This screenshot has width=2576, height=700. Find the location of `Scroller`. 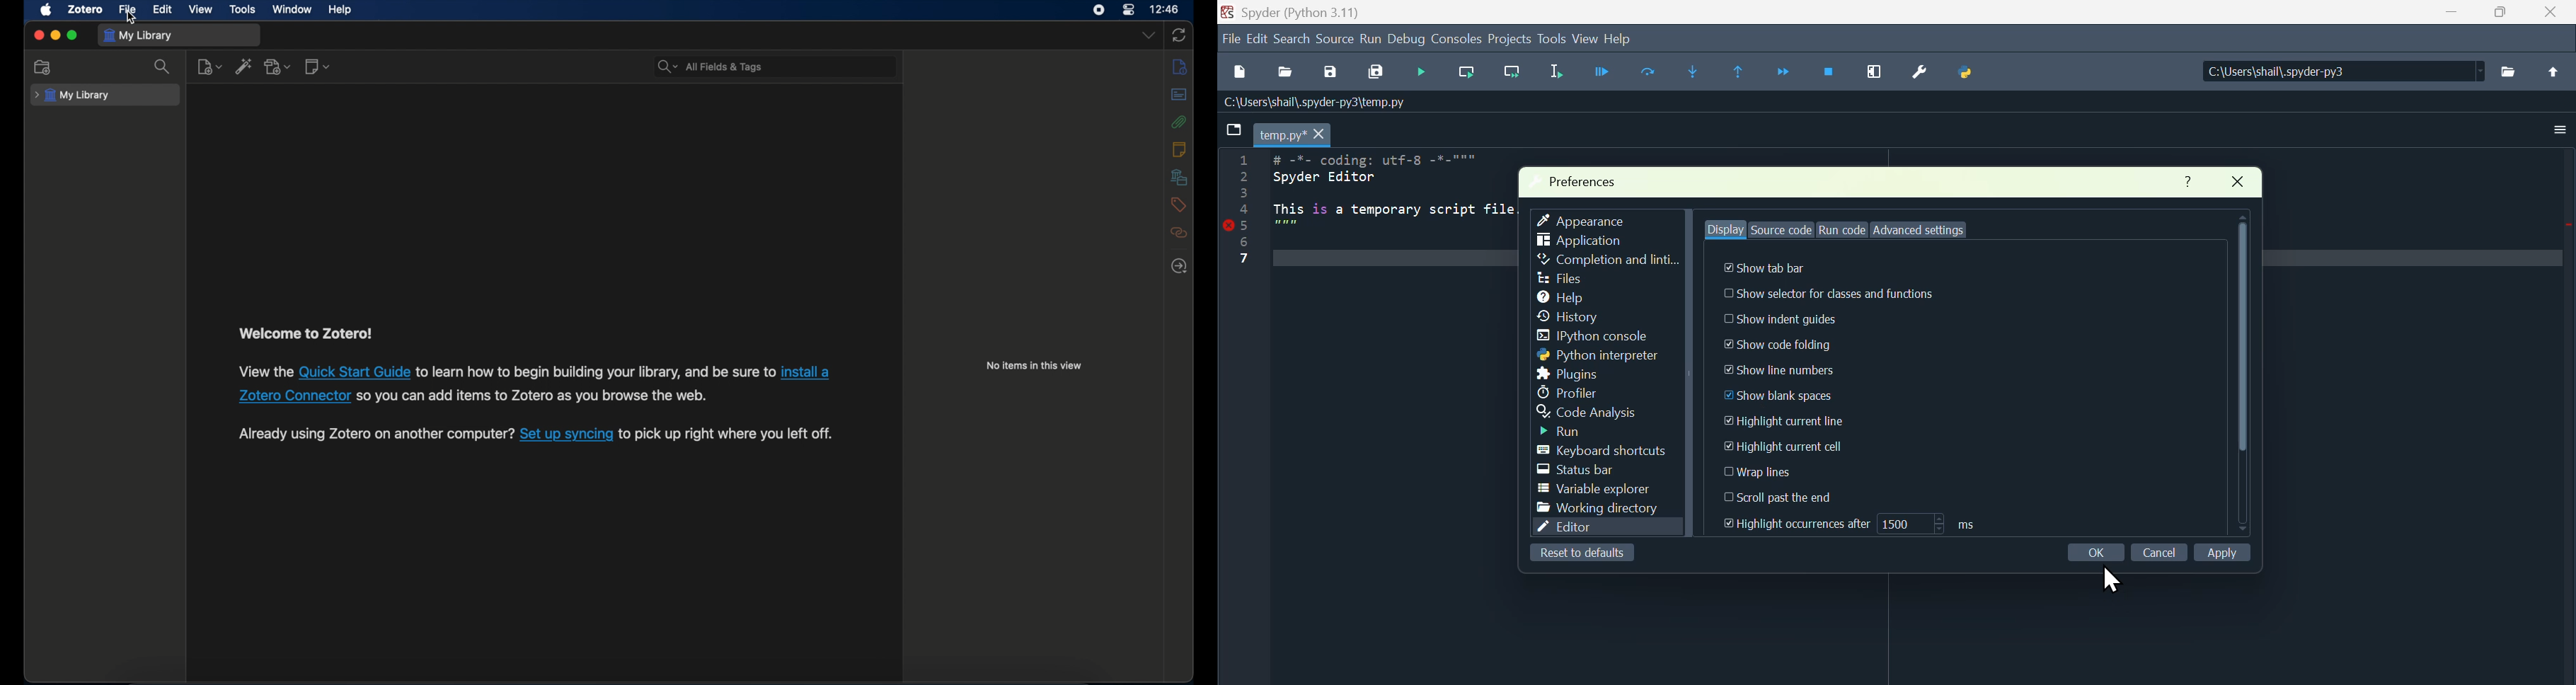

Scroller is located at coordinates (2243, 378).